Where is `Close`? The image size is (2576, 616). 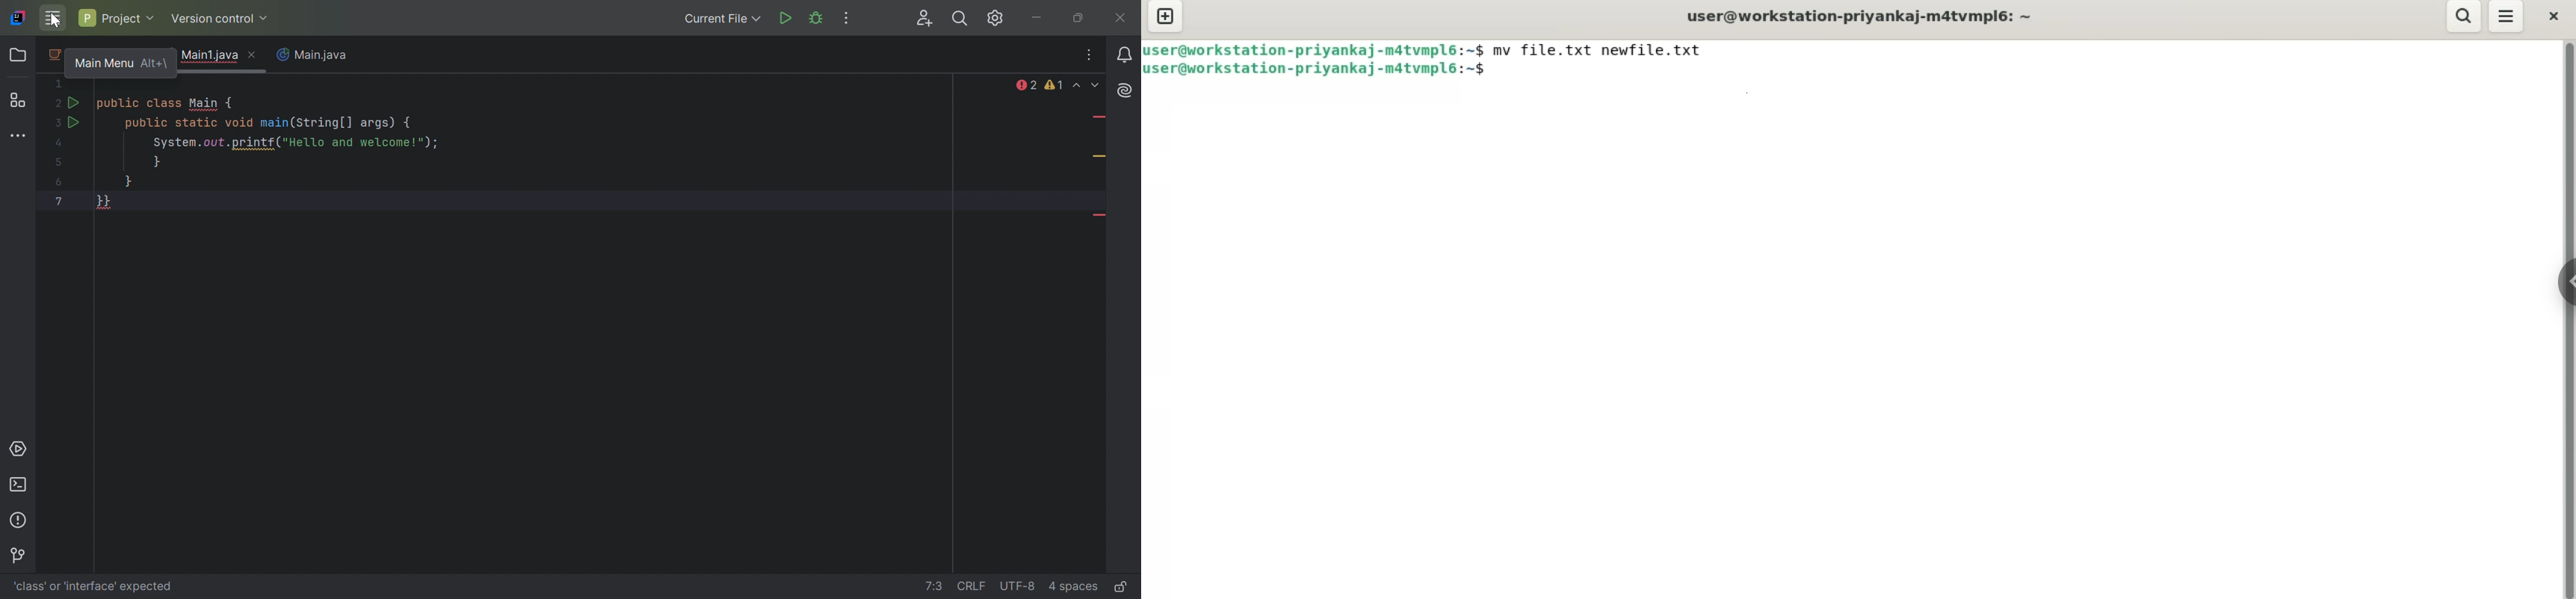
Close is located at coordinates (1123, 18).